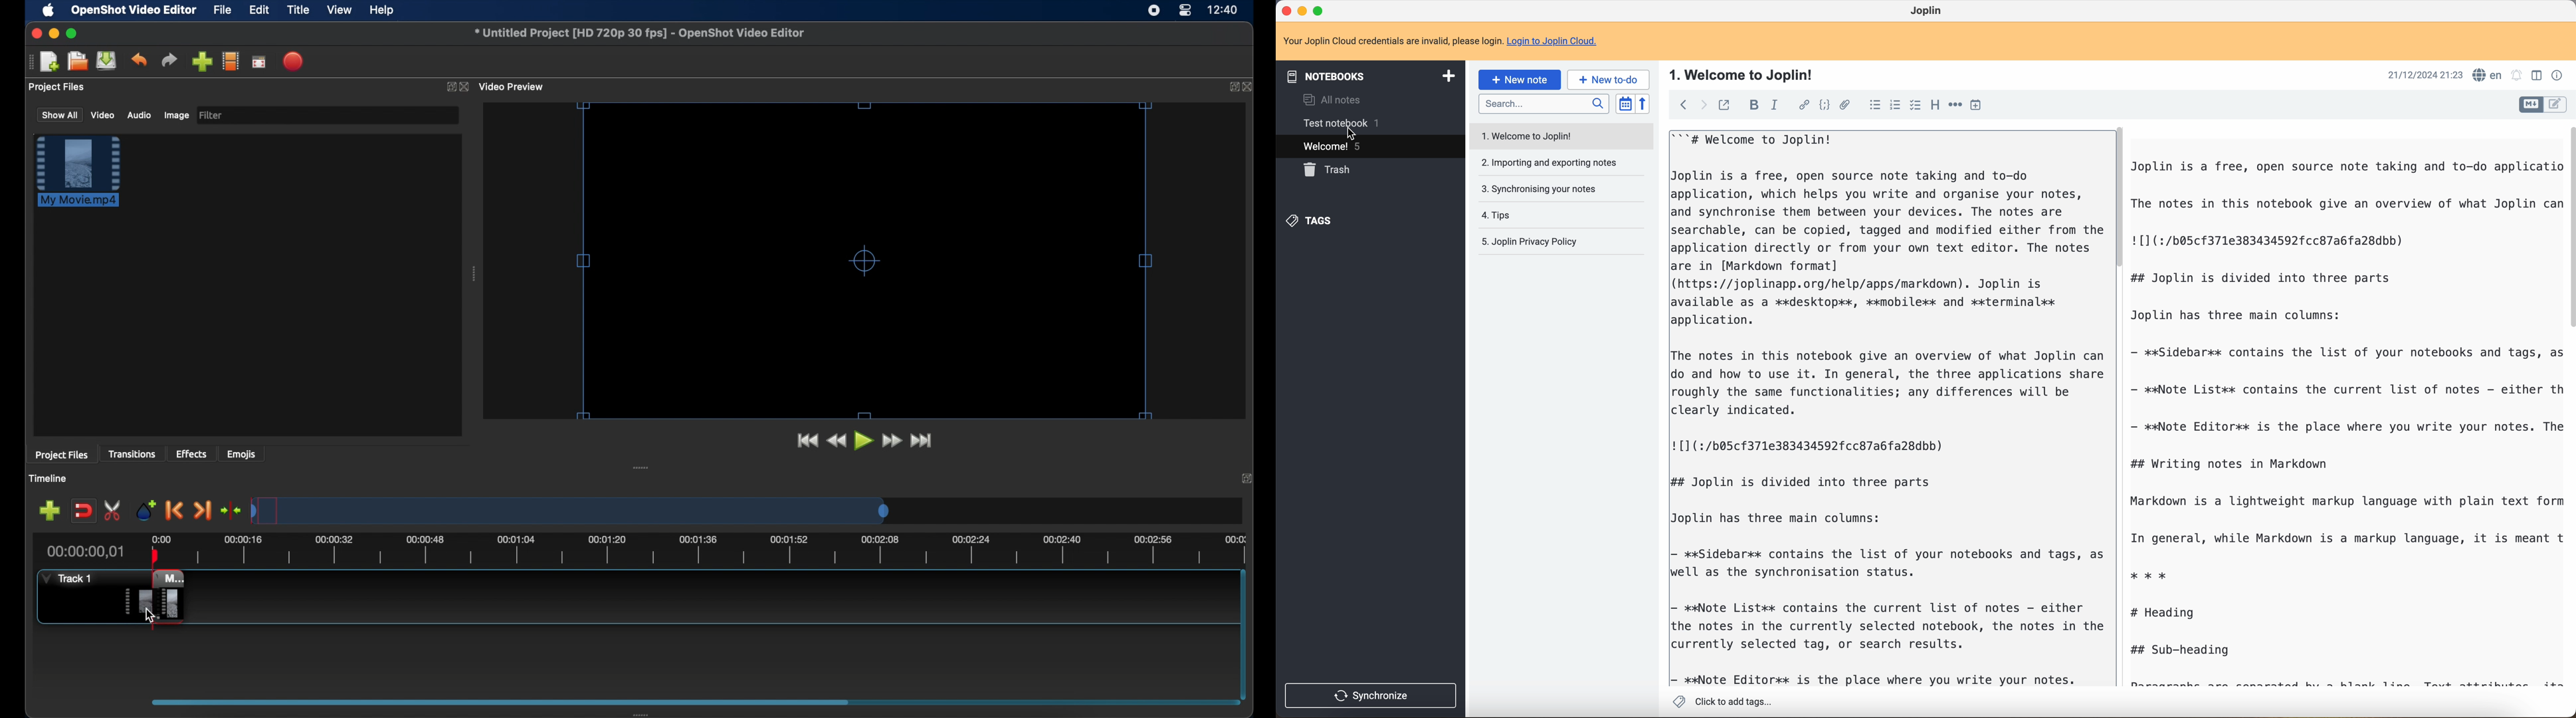  Describe the element at coordinates (1530, 243) in the screenshot. I see `Joplin privacy policy` at that location.